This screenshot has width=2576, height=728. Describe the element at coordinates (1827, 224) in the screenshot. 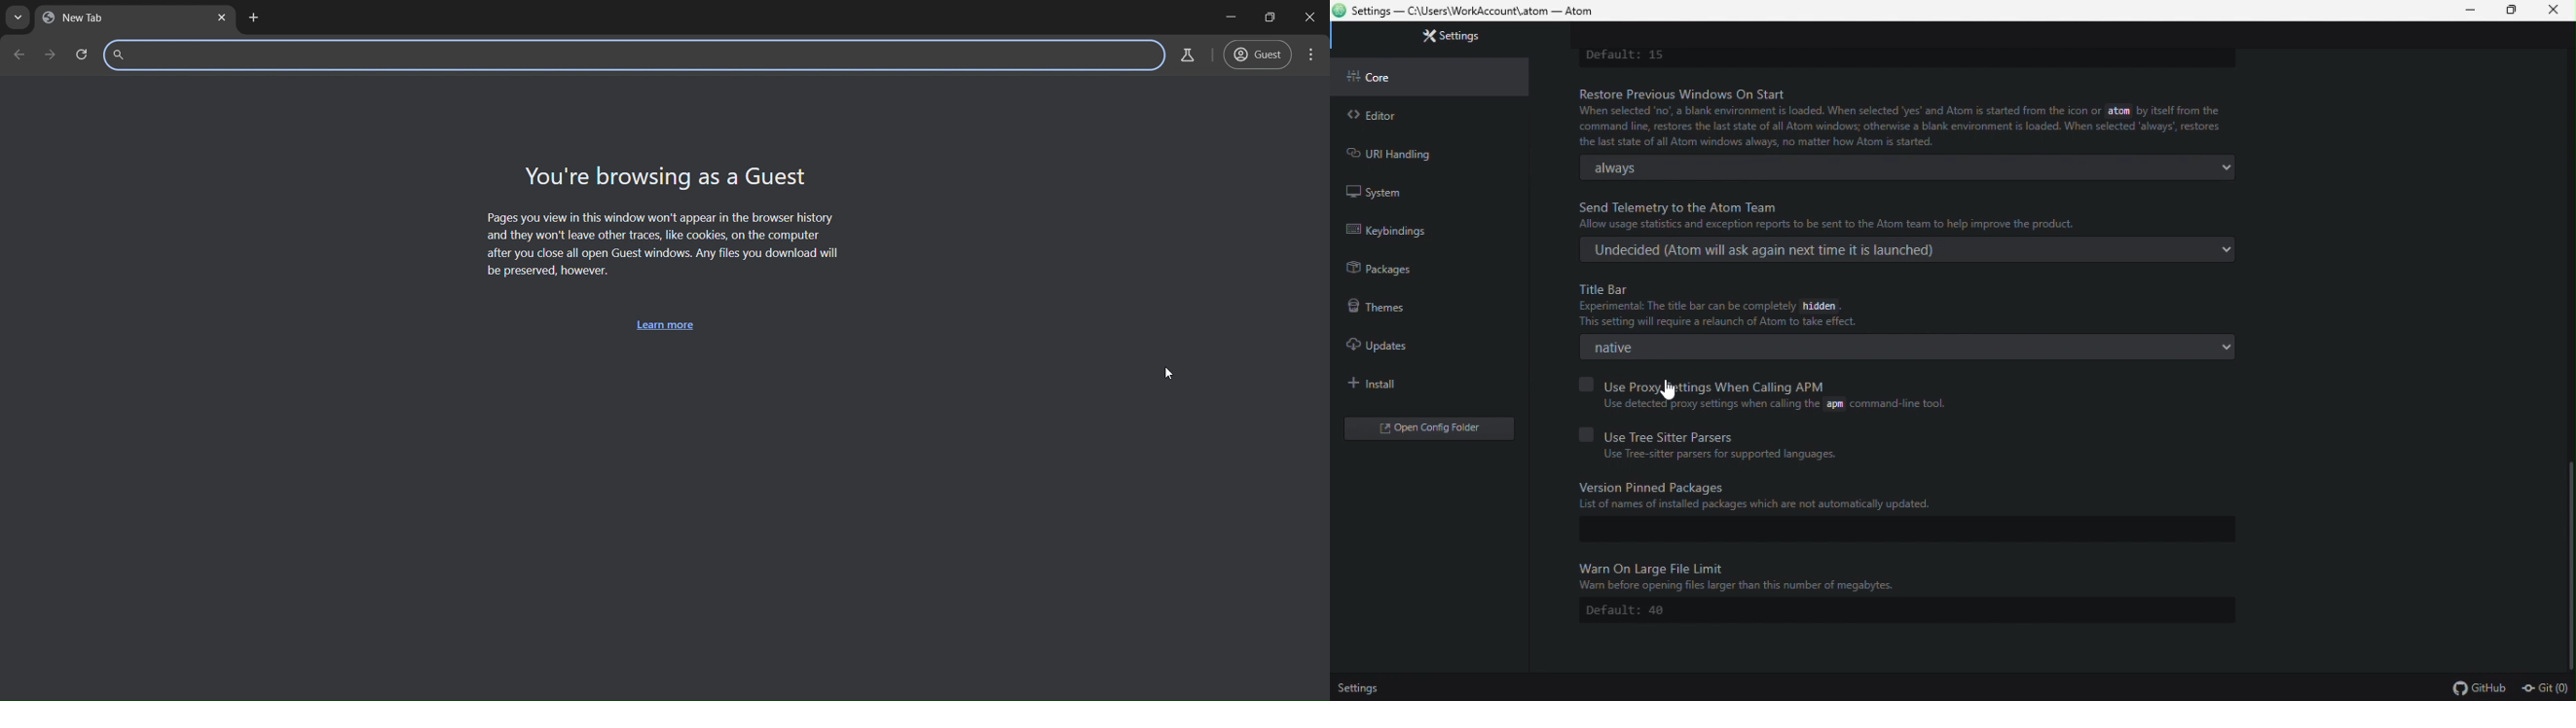

I see `Allow usage statistics and exception reports to be sent to the Atom team to help improve the product.` at that location.